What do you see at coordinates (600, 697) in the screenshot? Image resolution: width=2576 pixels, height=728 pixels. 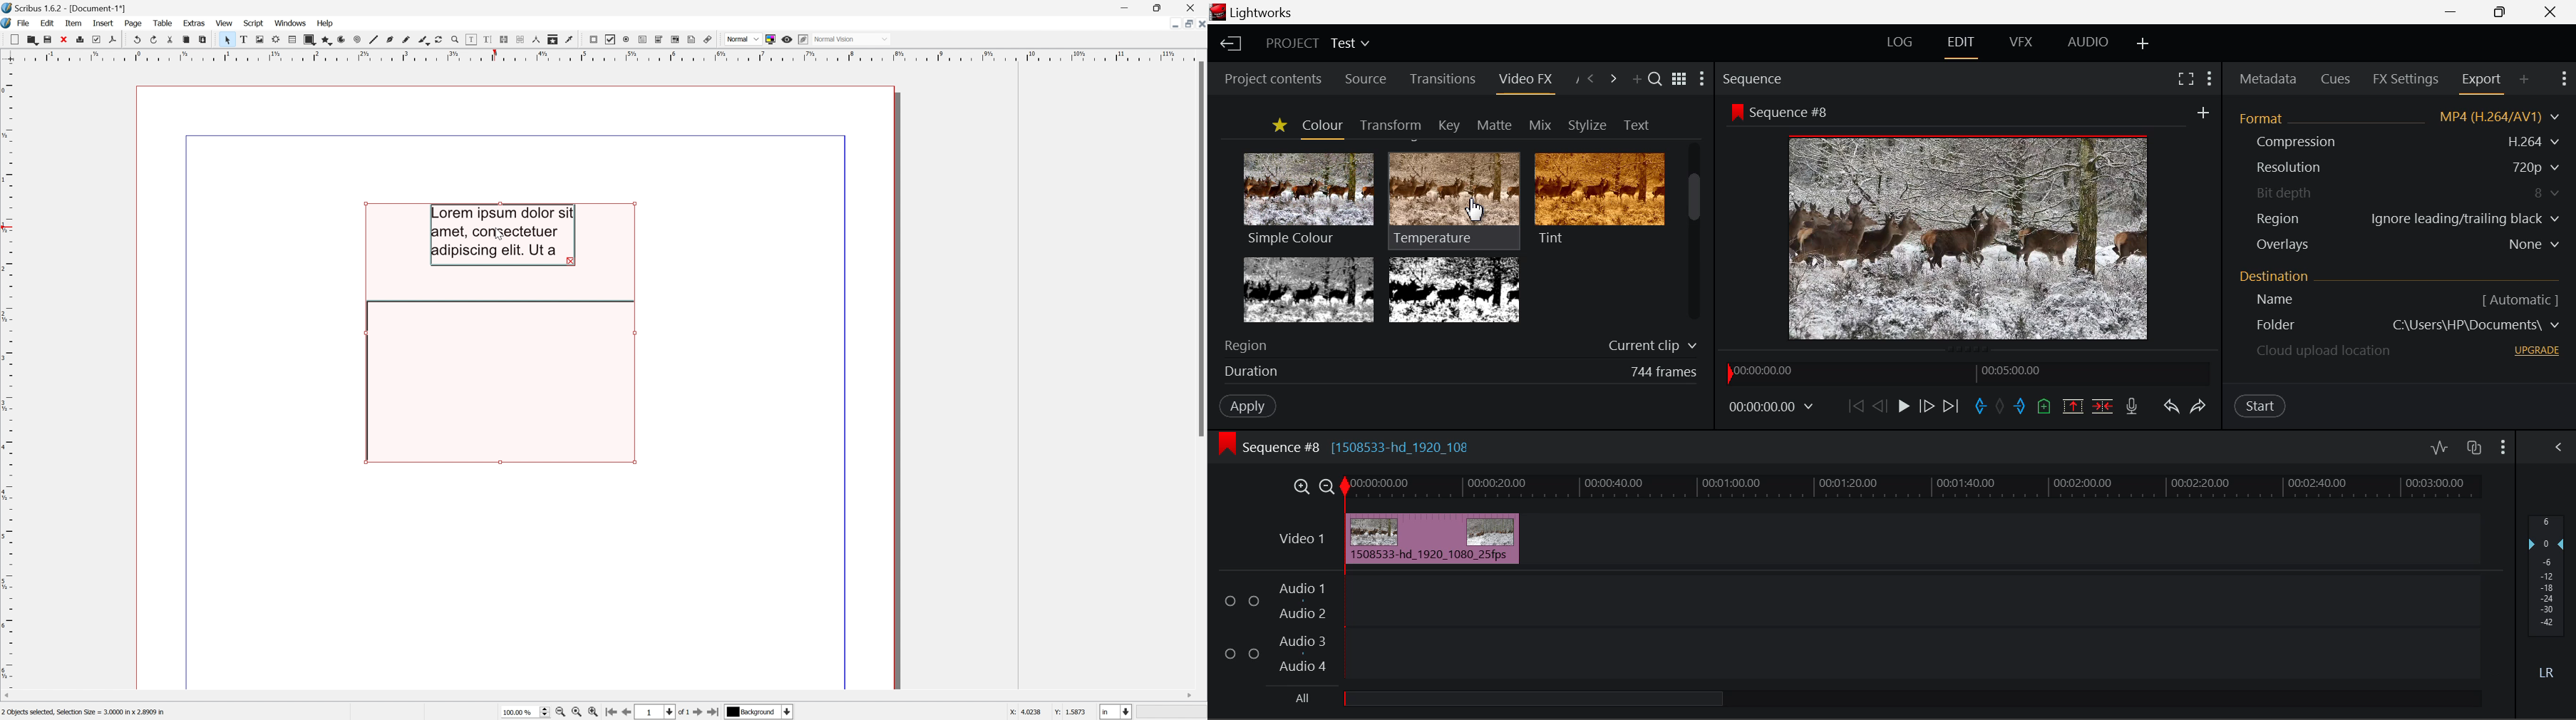 I see `Scroll` at bounding box center [600, 697].